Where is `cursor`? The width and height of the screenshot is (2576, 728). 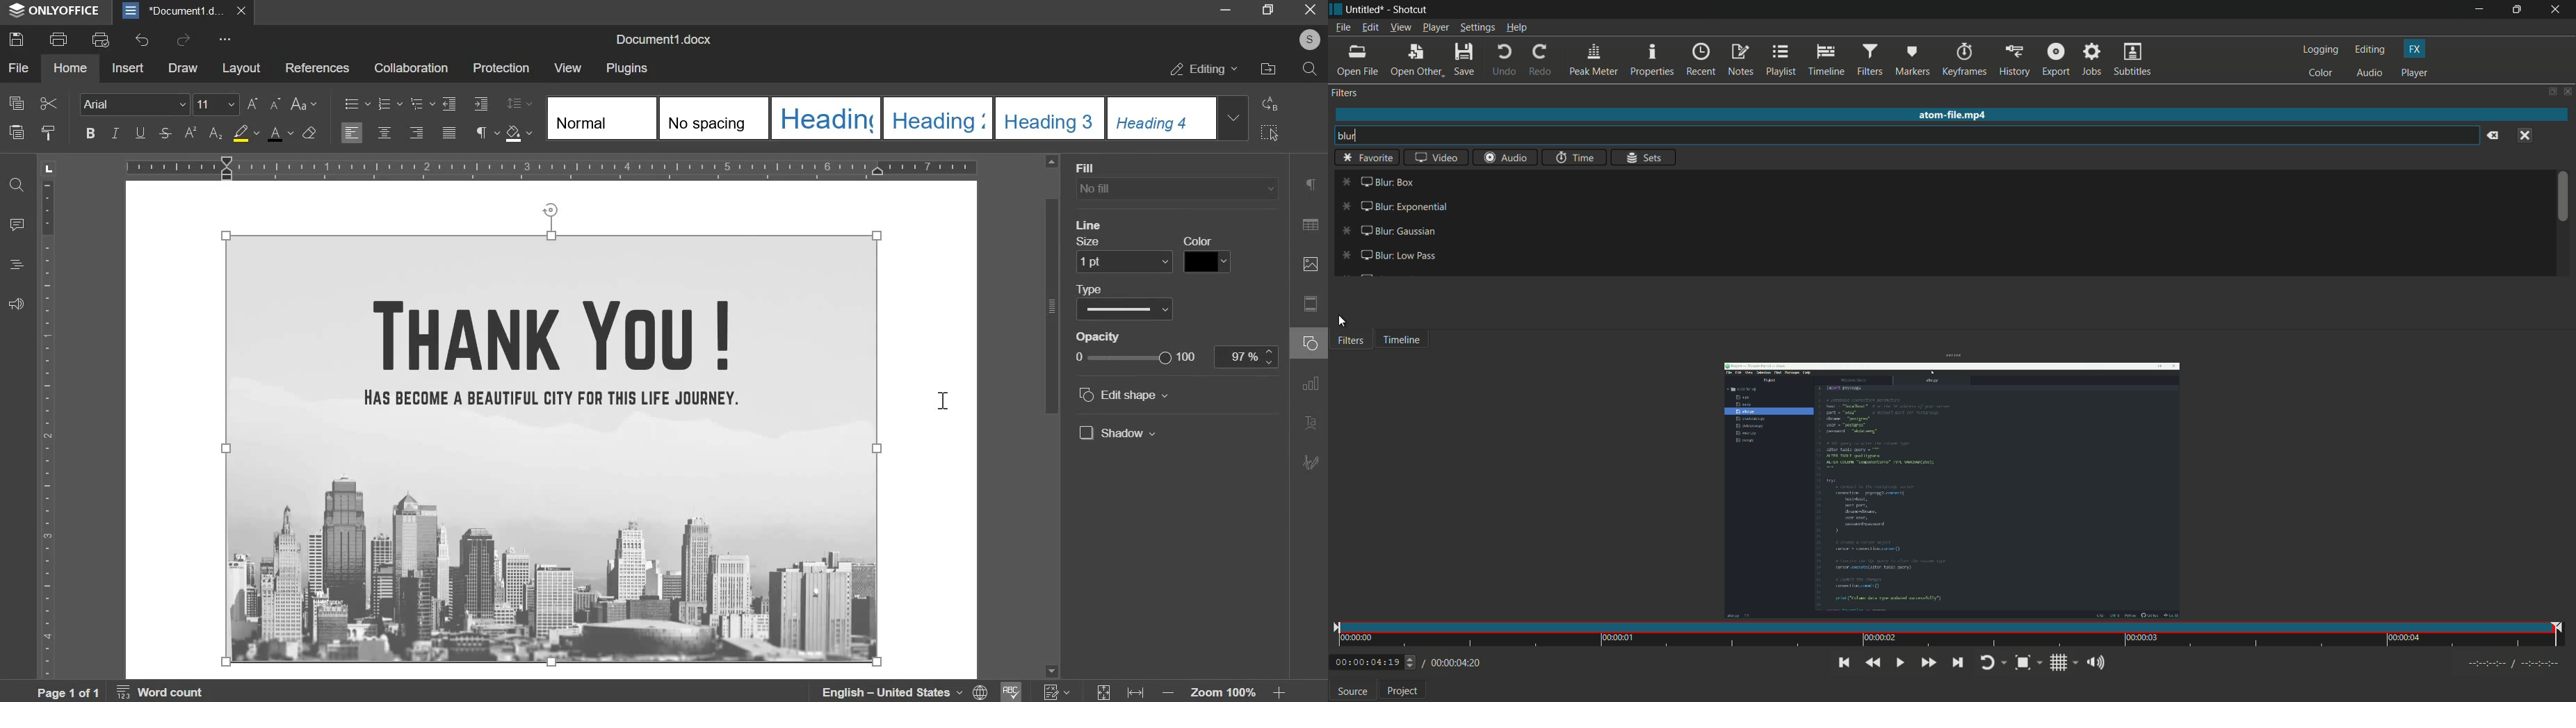 cursor is located at coordinates (1343, 322).